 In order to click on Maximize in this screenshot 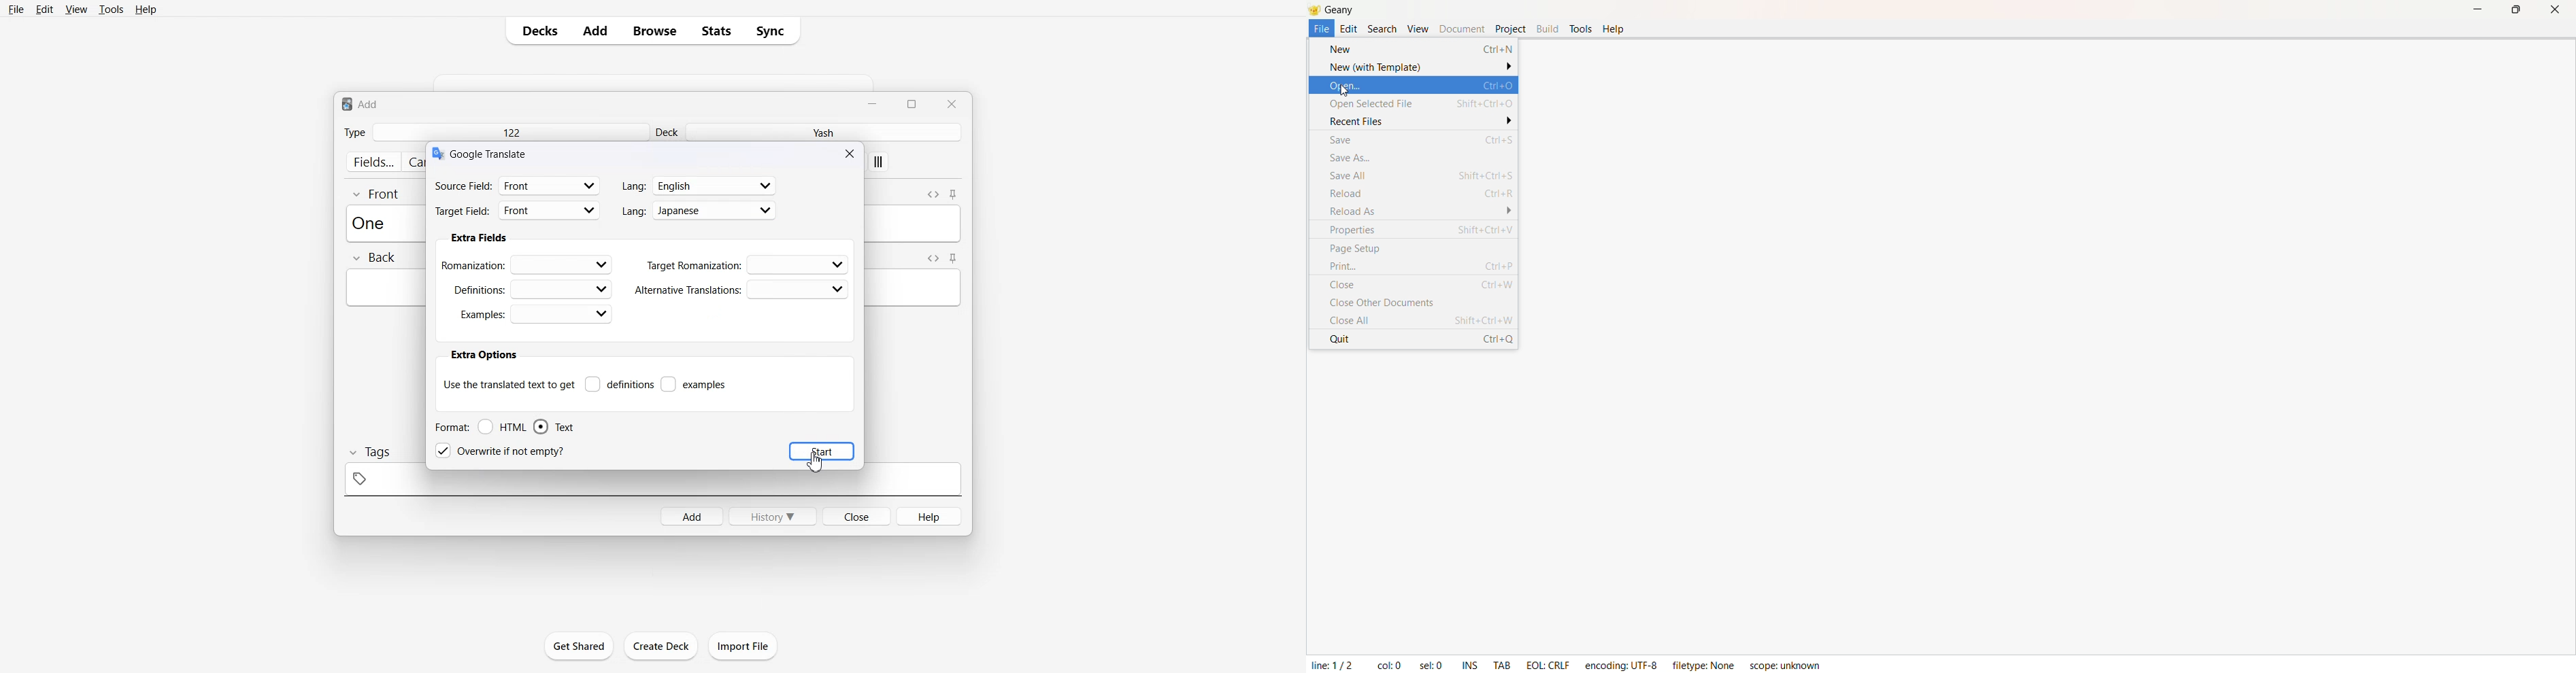, I will do `click(914, 103)`.